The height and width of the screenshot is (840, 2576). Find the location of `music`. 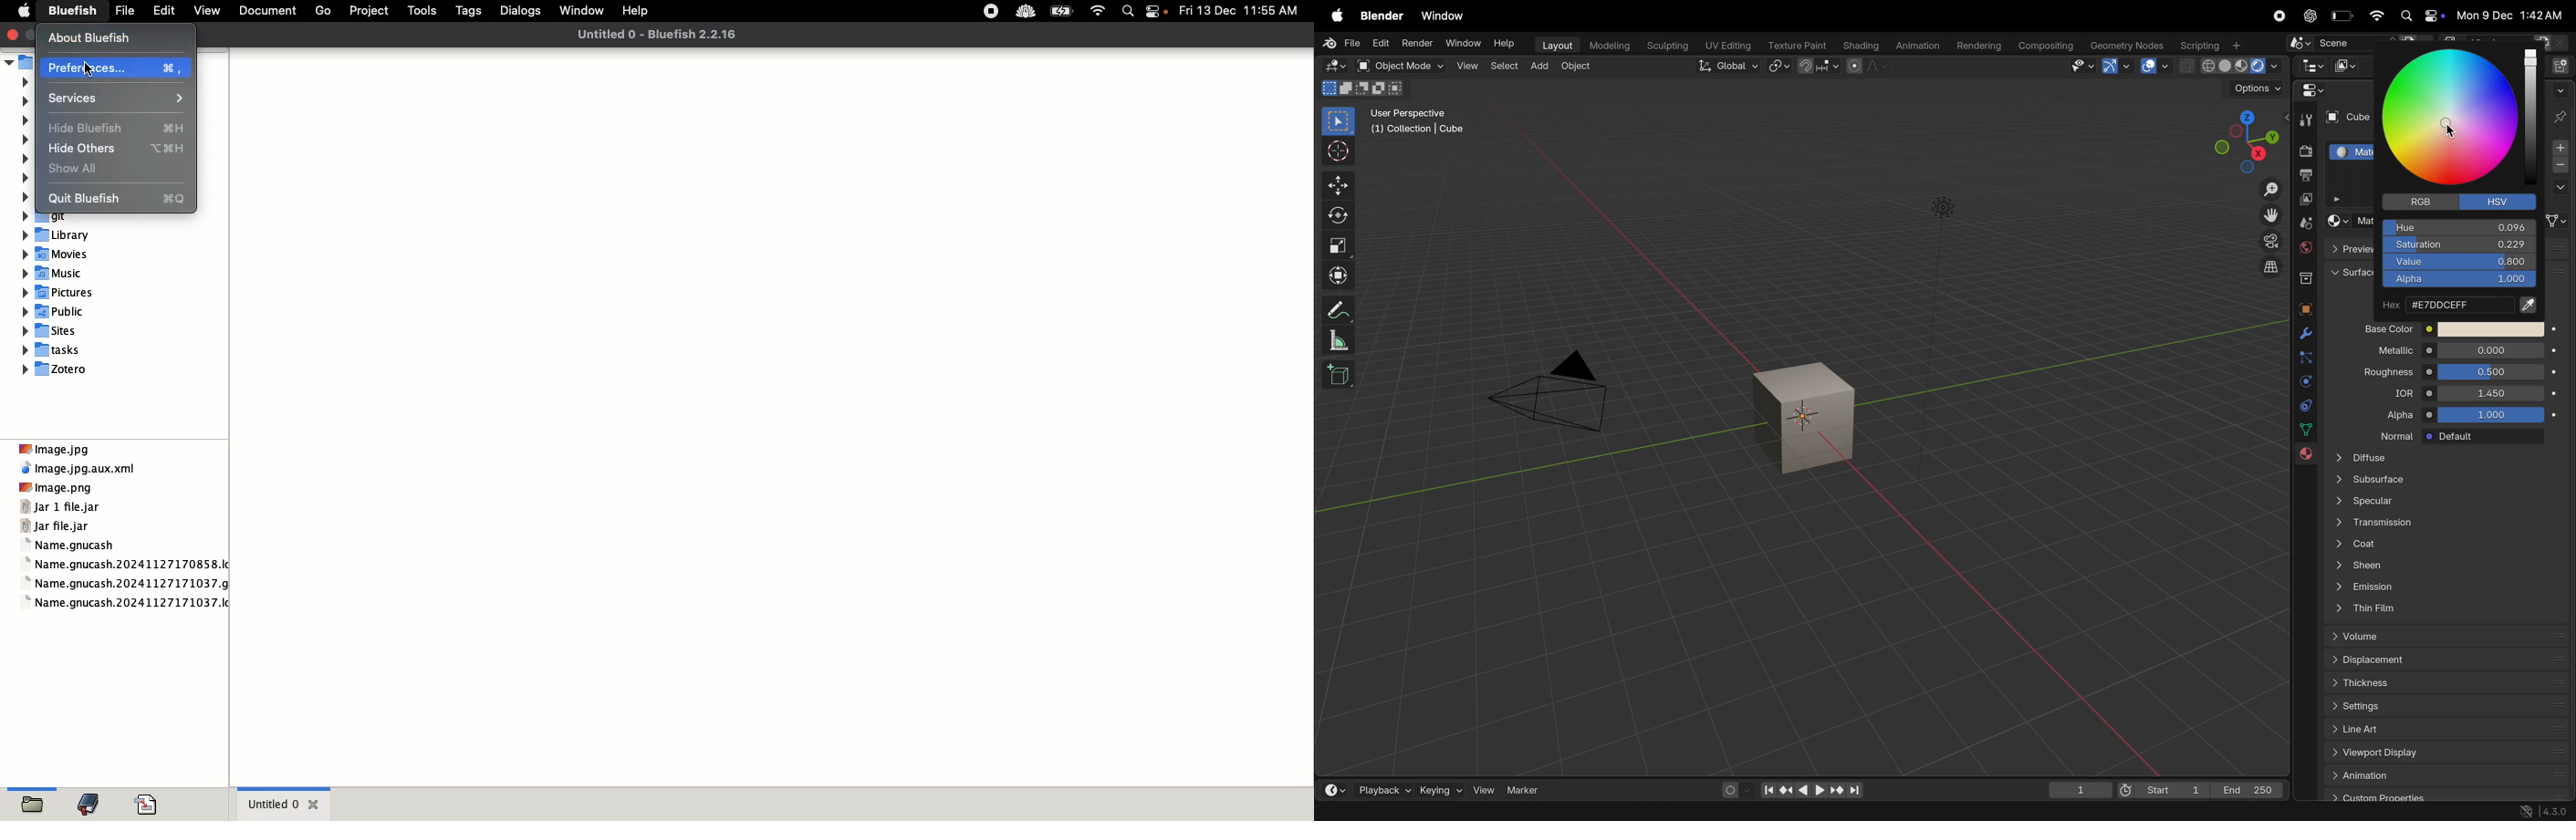

music is located at coordinates (56, 275).